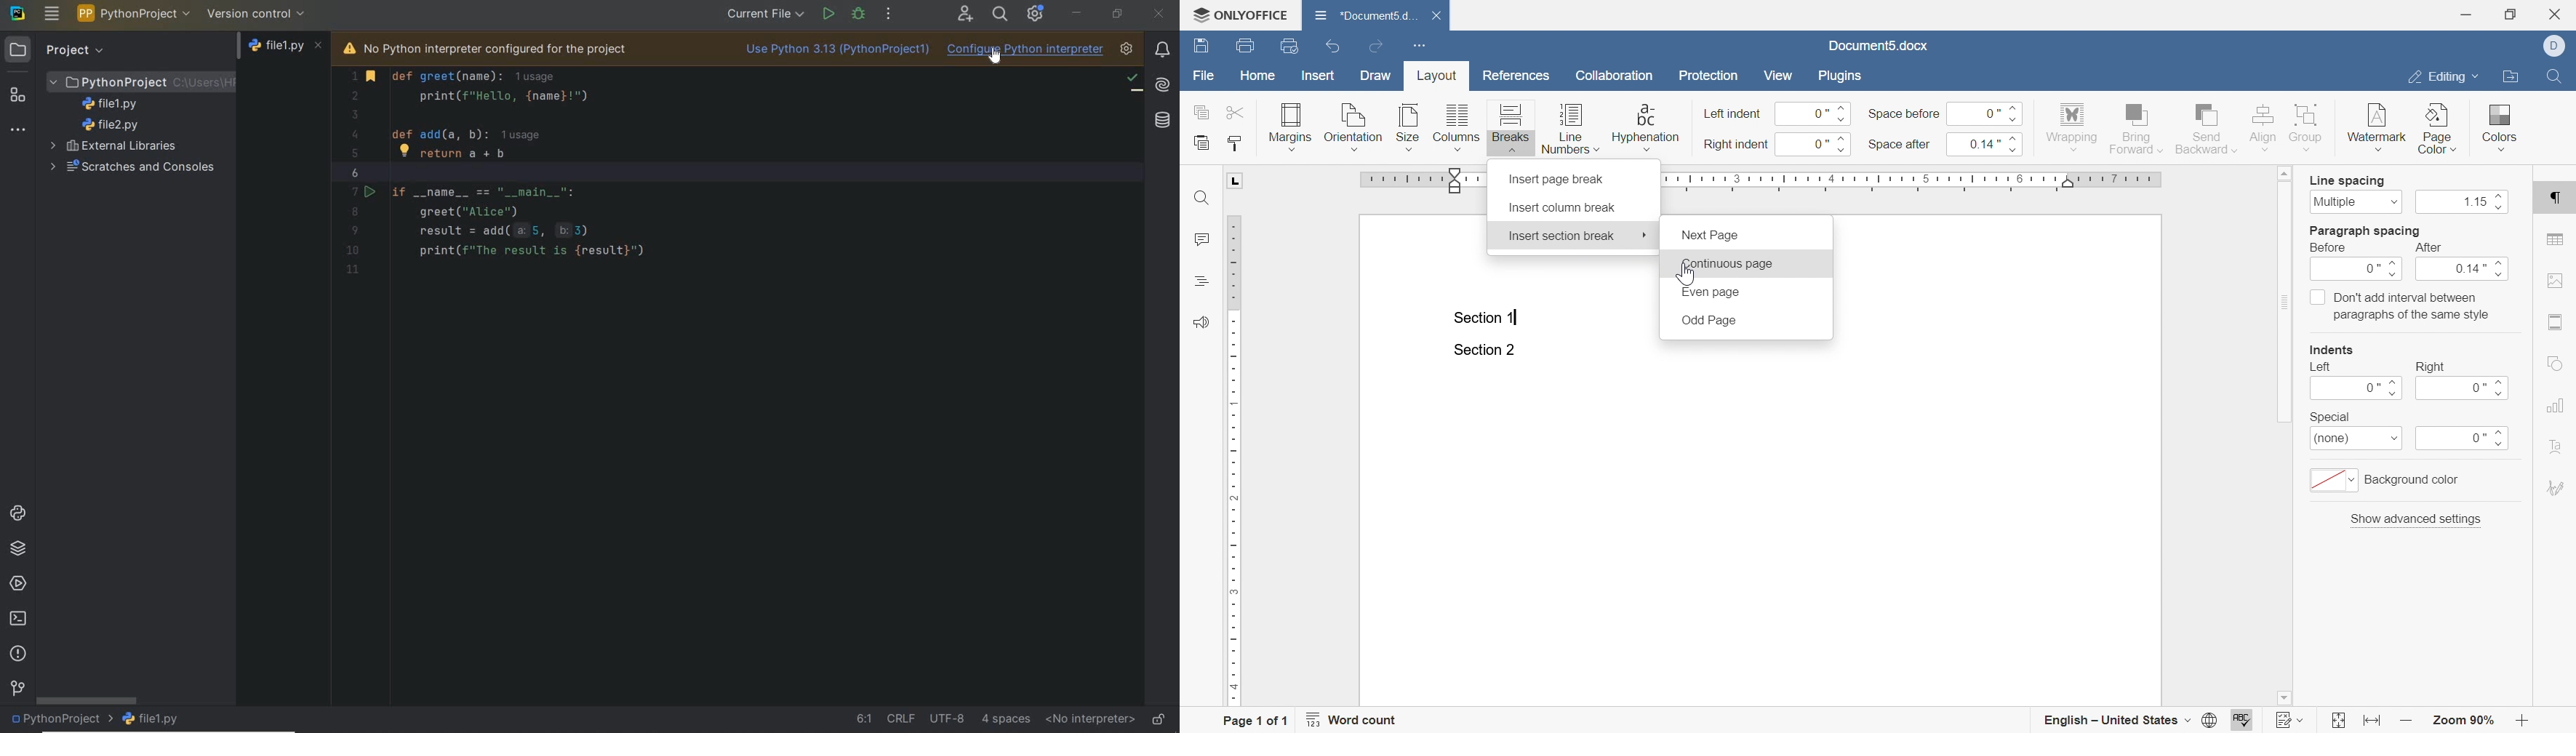  Describe the element at coordinates (1204, 197) in the screenshot. I see `find` at that location.